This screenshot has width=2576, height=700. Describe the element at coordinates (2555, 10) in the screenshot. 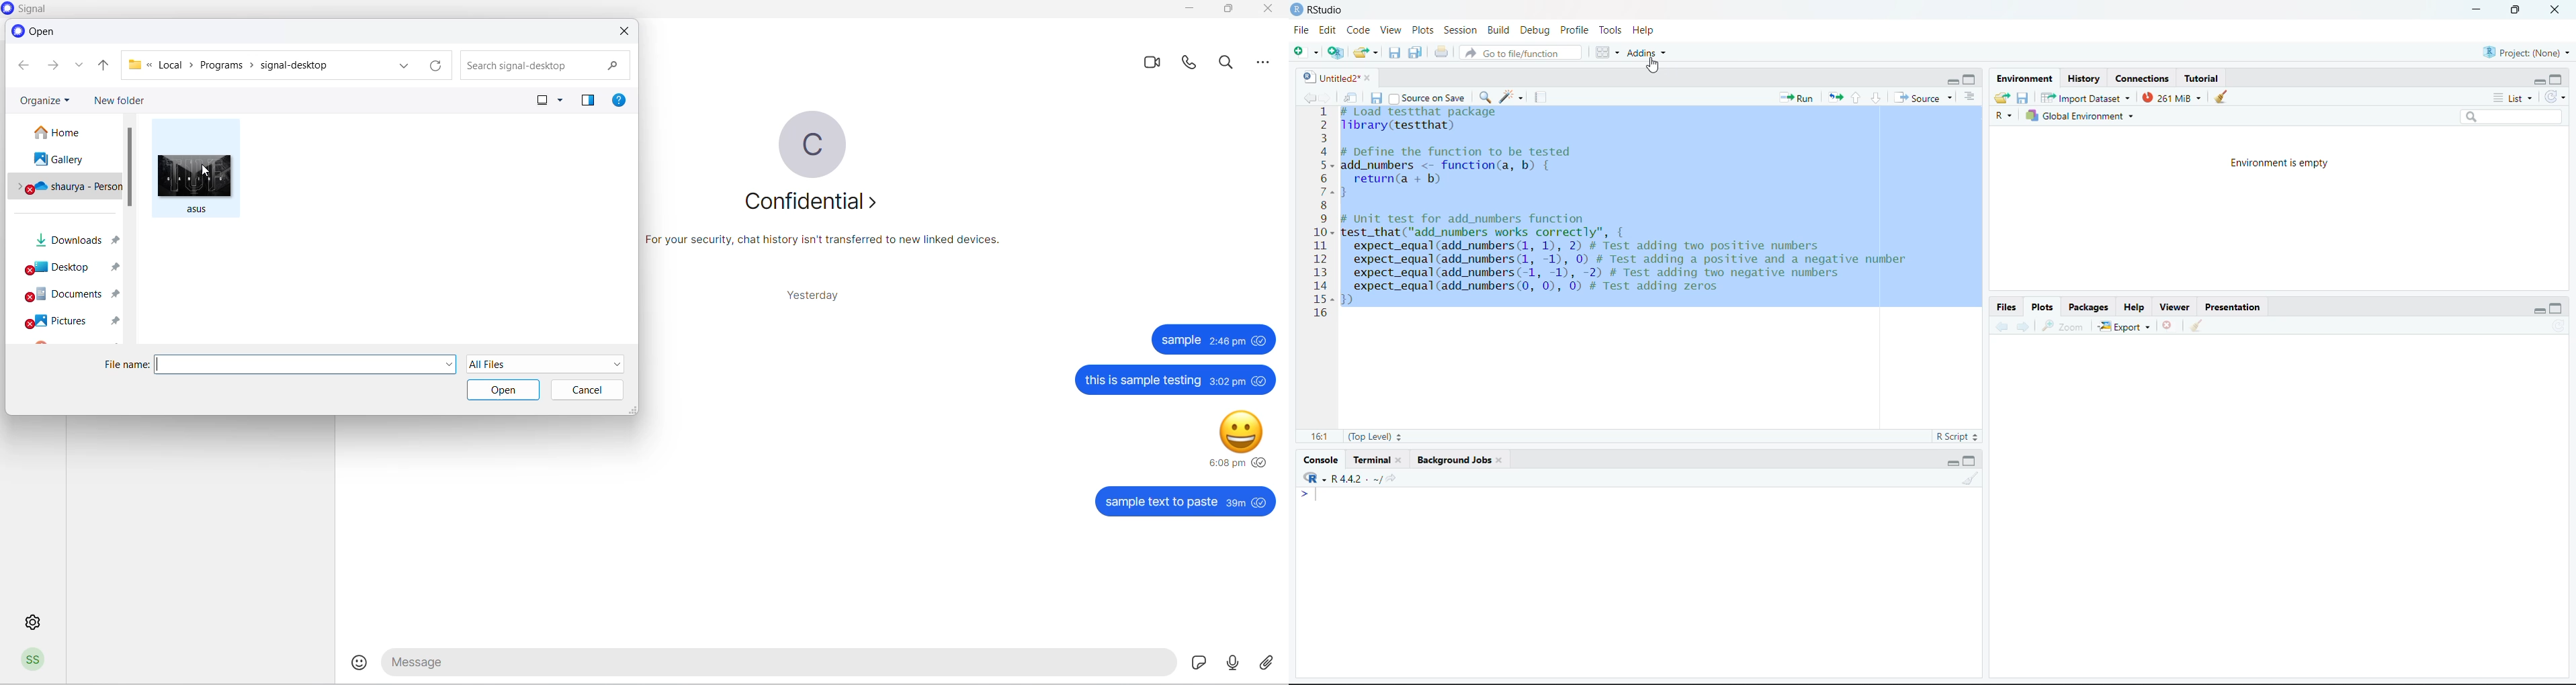

I see `close` at that location.